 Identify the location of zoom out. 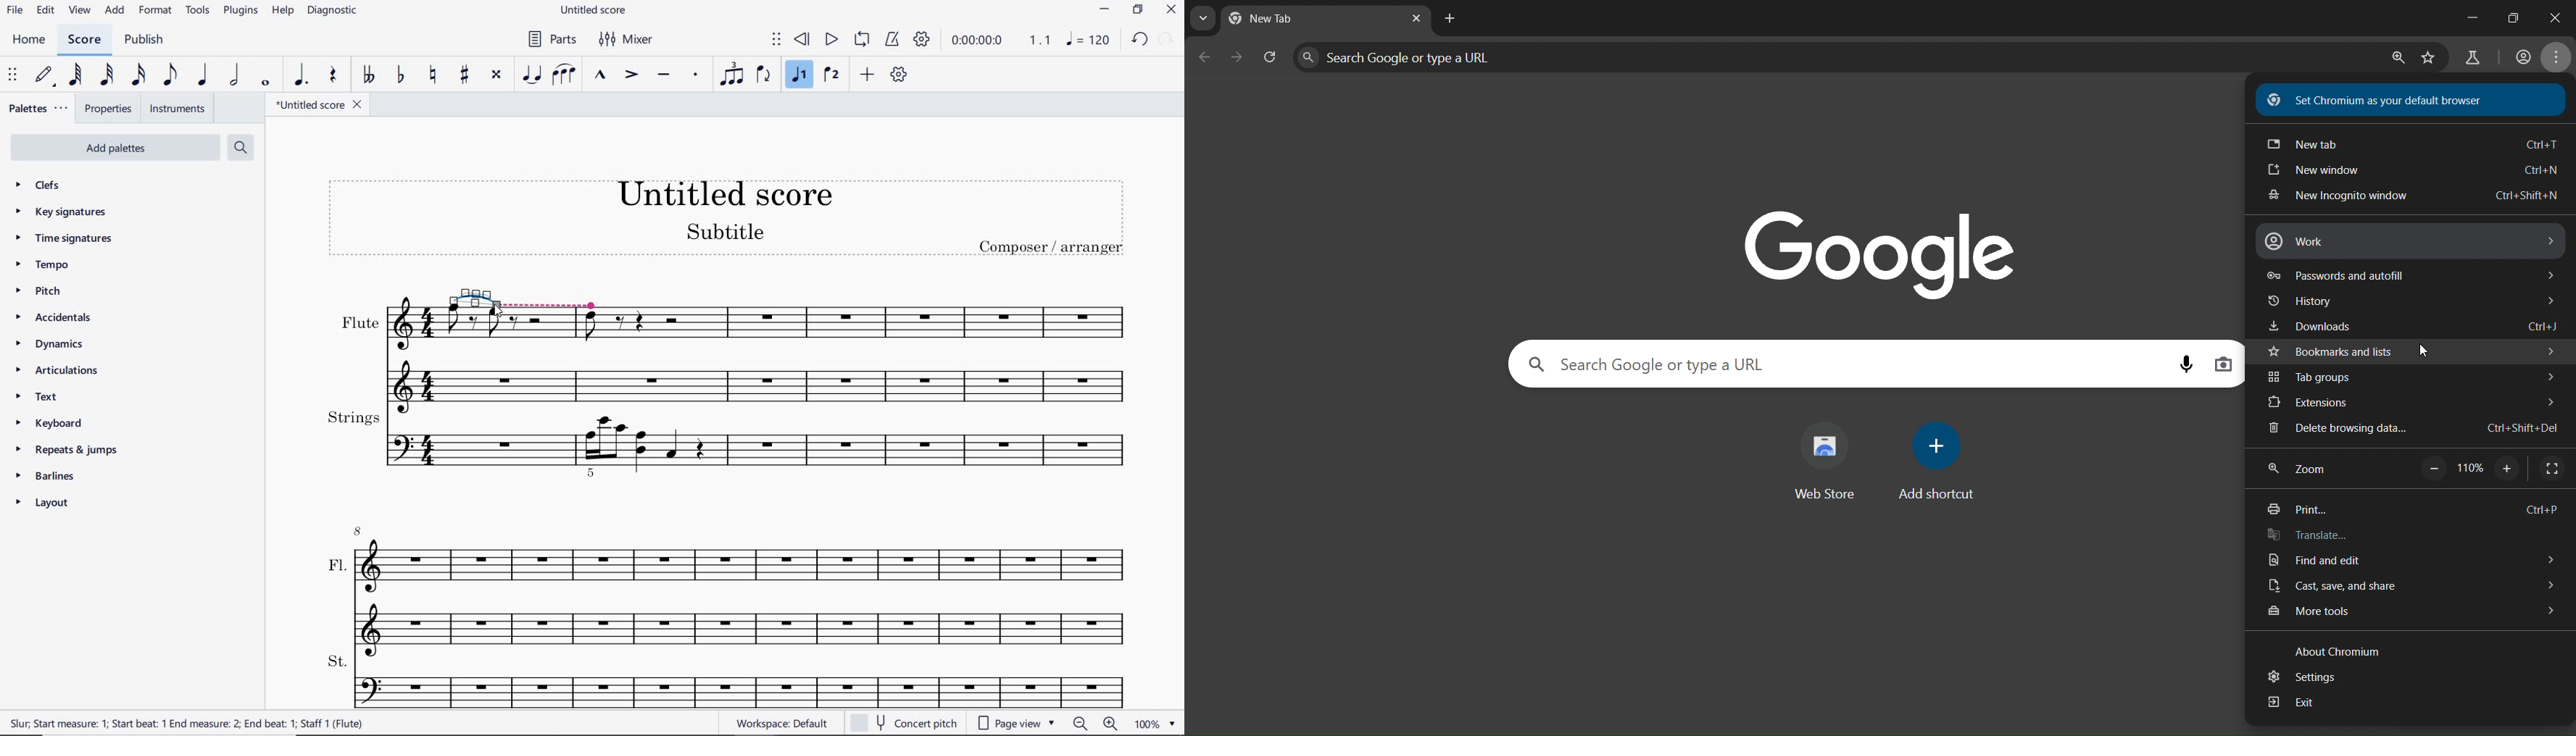
(2433, 469).